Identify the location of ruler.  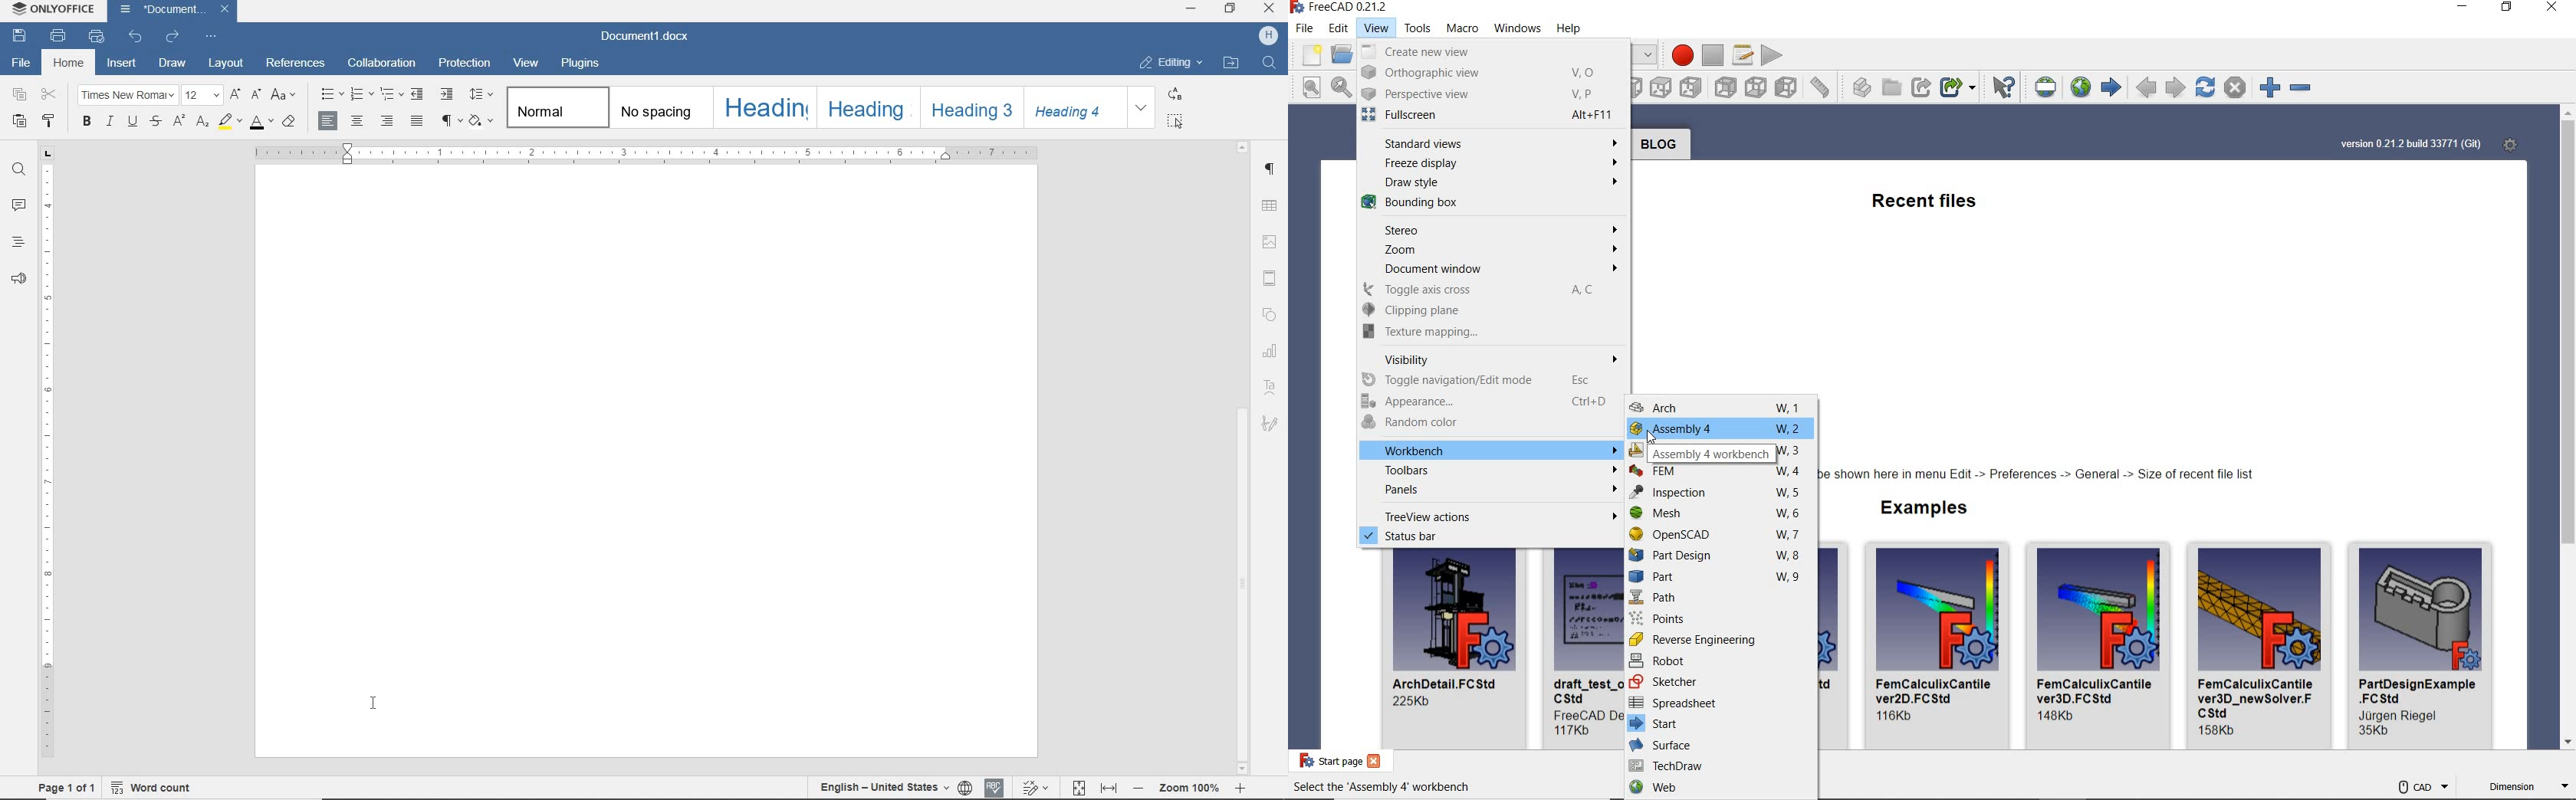
(645, 153).